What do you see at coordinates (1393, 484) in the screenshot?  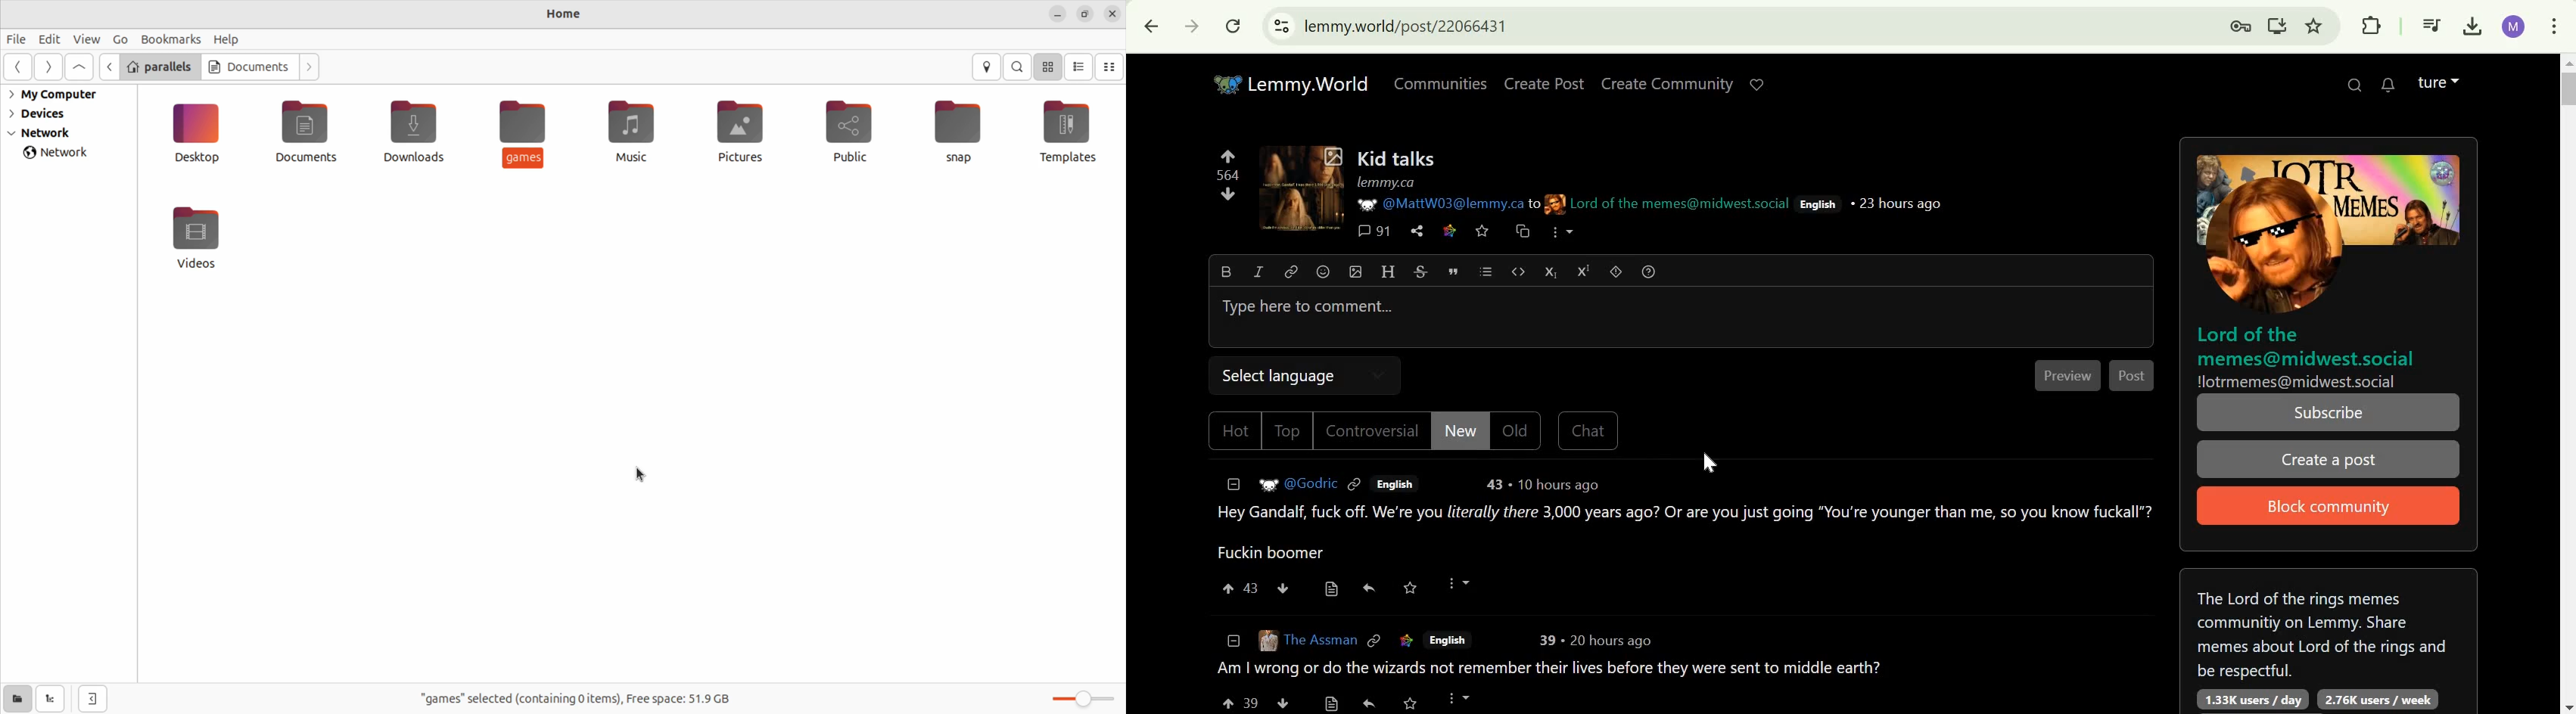 I see `english` at bounding box center [1393, 484].